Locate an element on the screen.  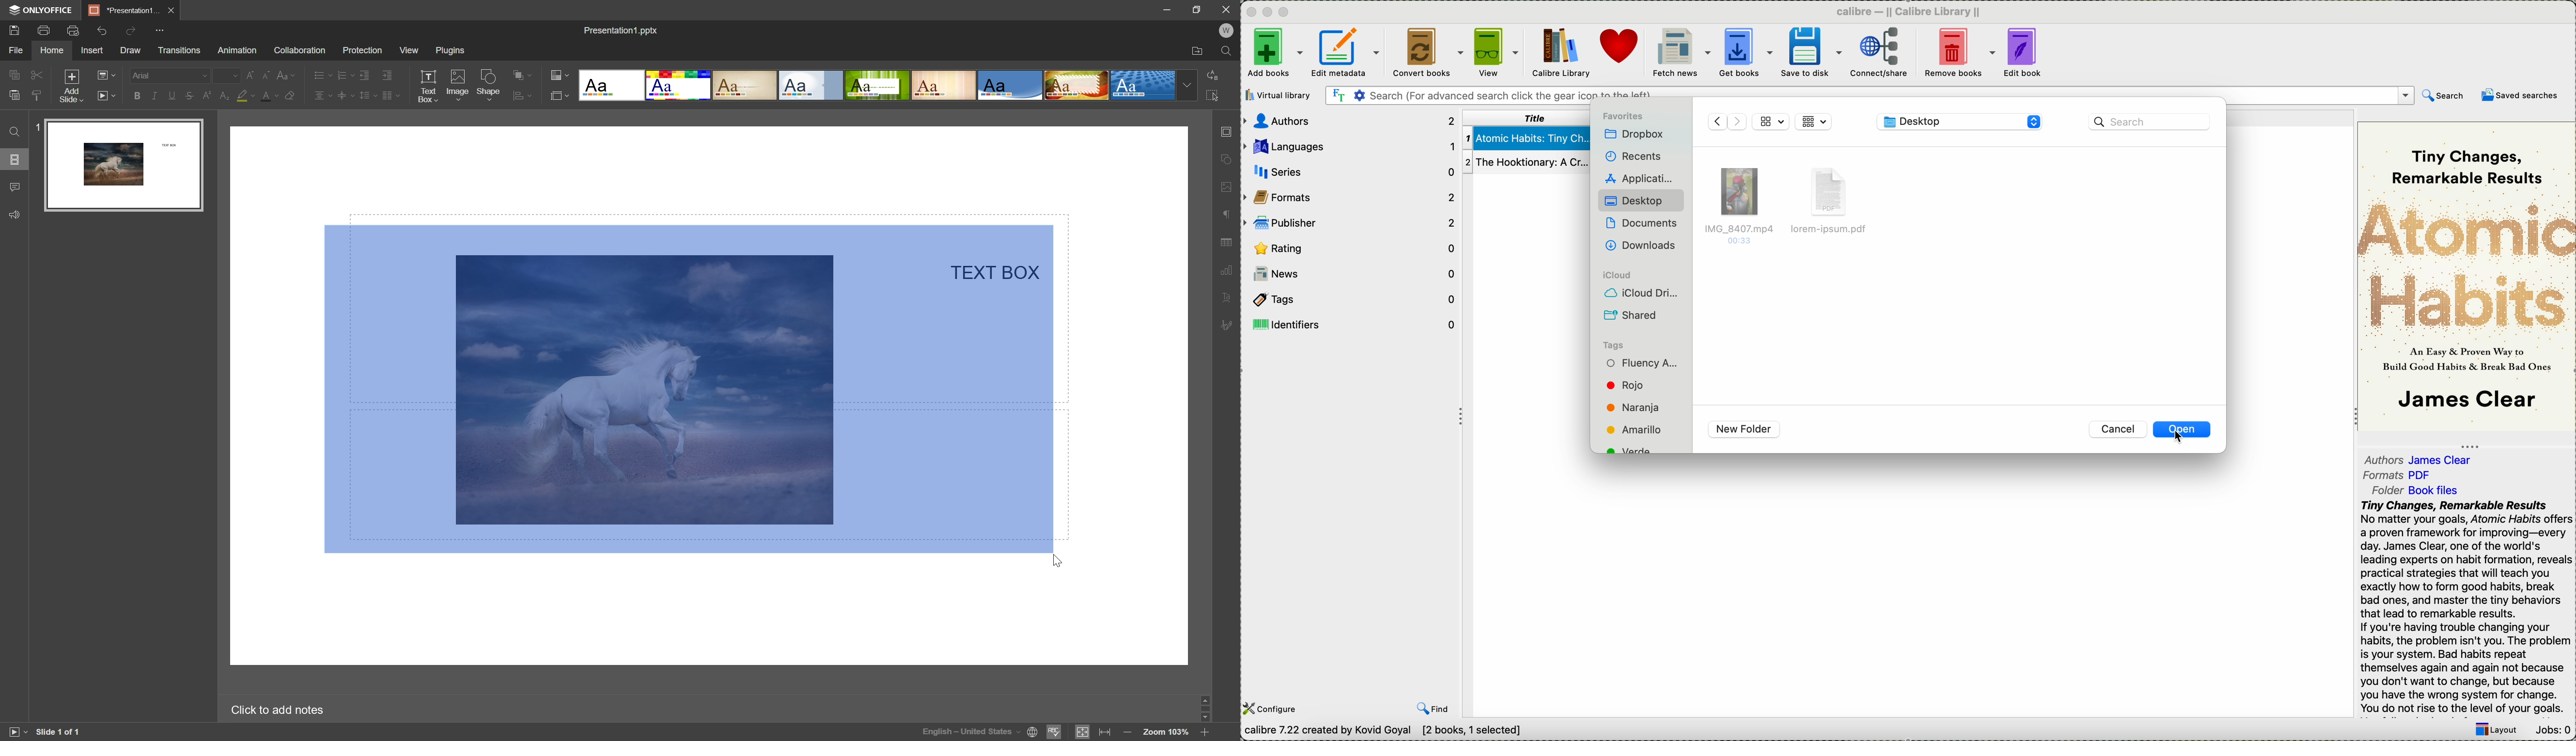
superscript is located at coordinates (209, 96).